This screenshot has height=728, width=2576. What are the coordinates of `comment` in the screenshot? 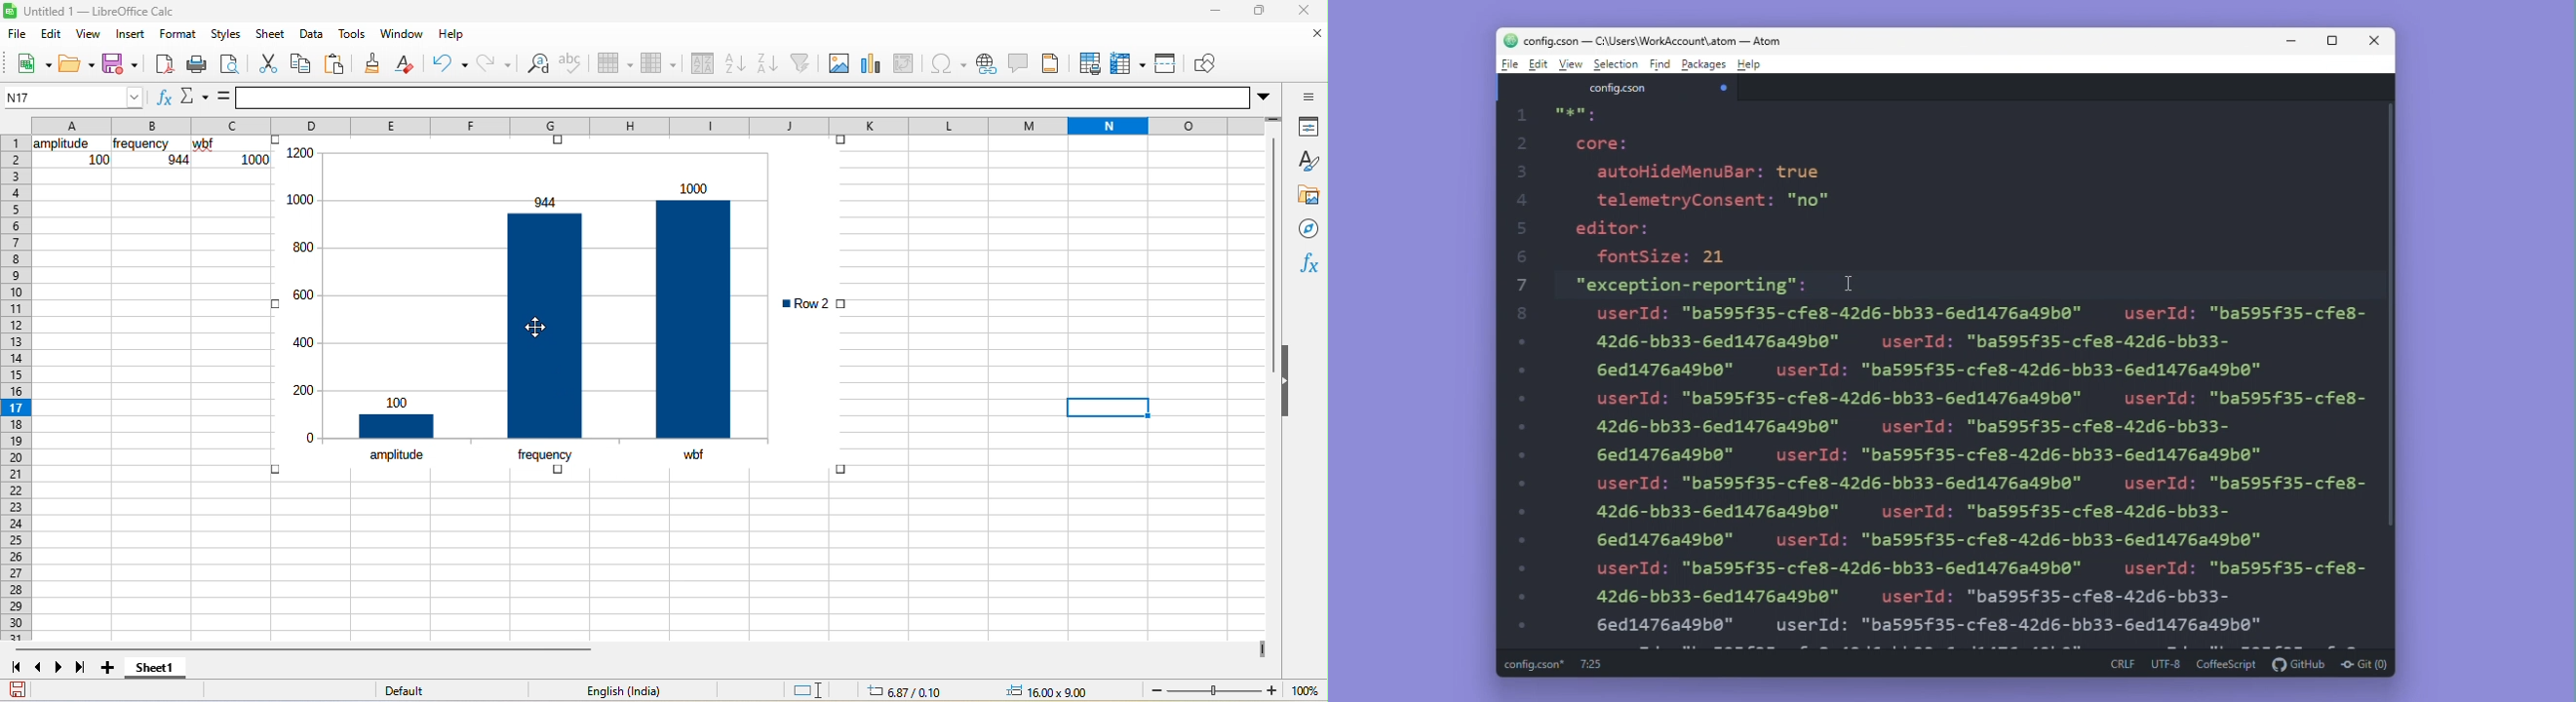 It's located at (1021, 65).